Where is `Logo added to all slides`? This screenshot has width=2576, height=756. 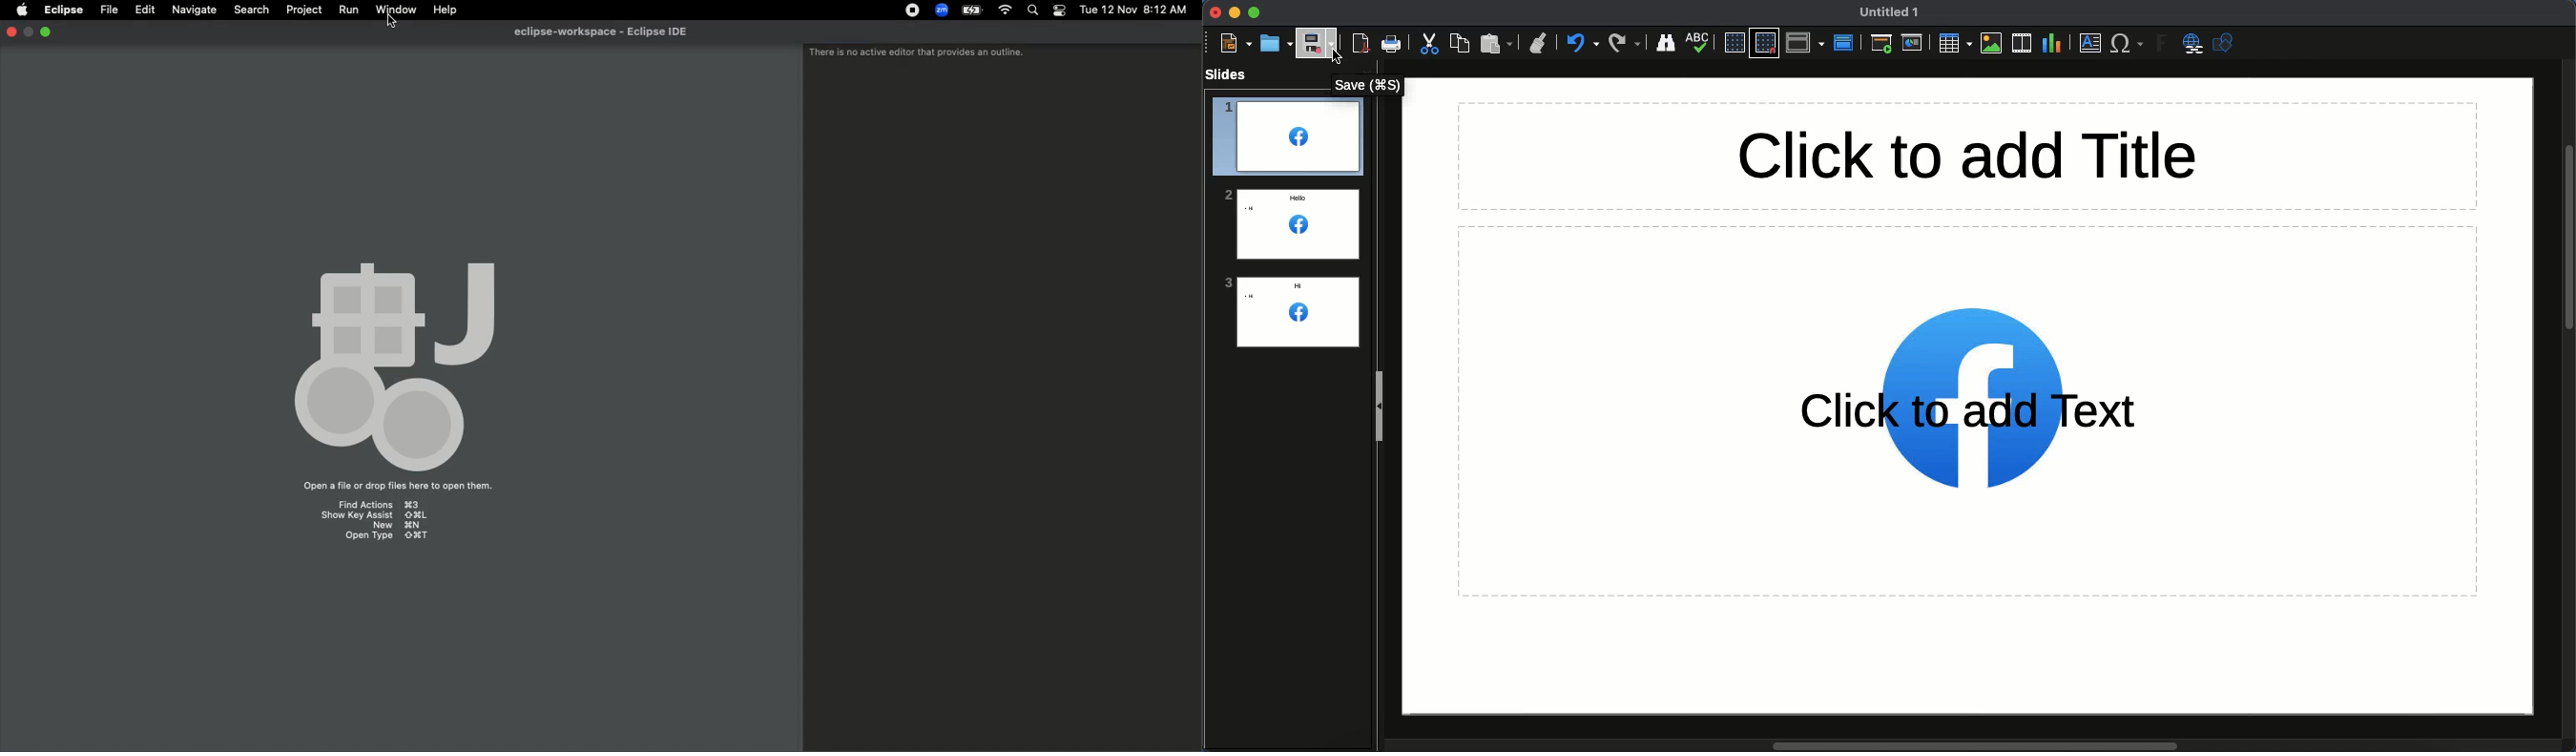
Logo added to all slides is located at coordinates (1289, 222).